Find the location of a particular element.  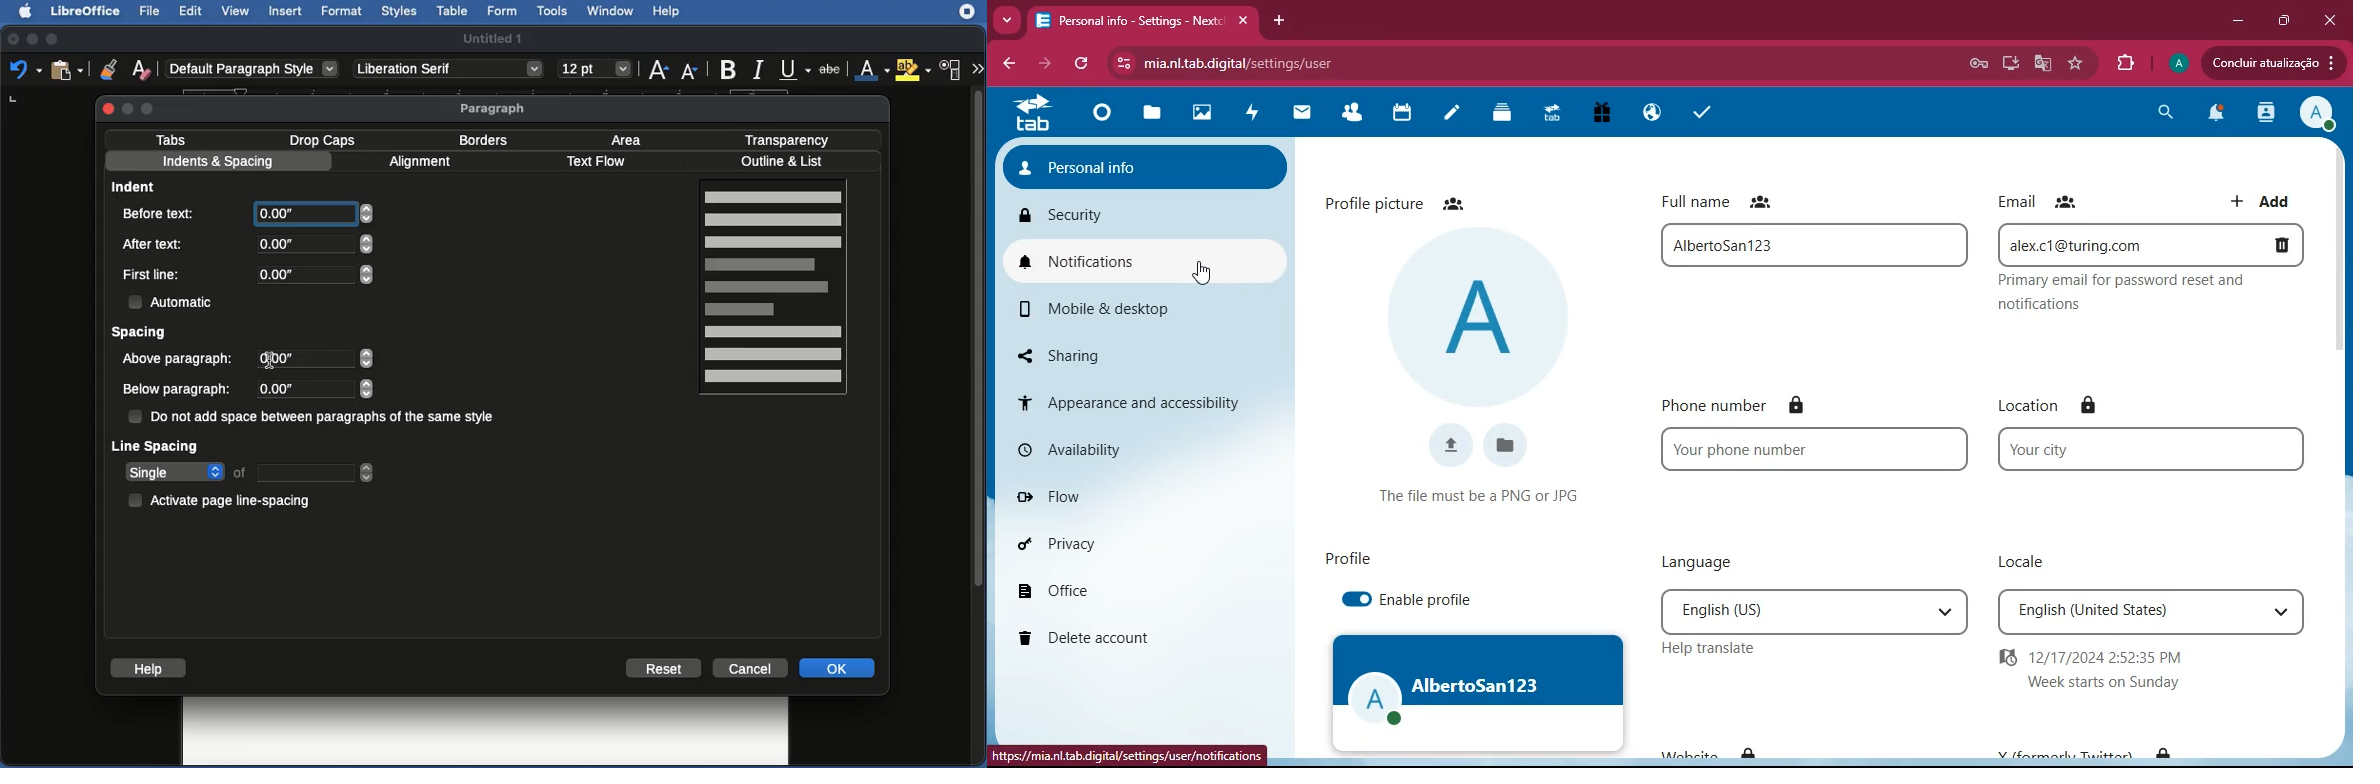

Bold is located at coordinates (727, 68).